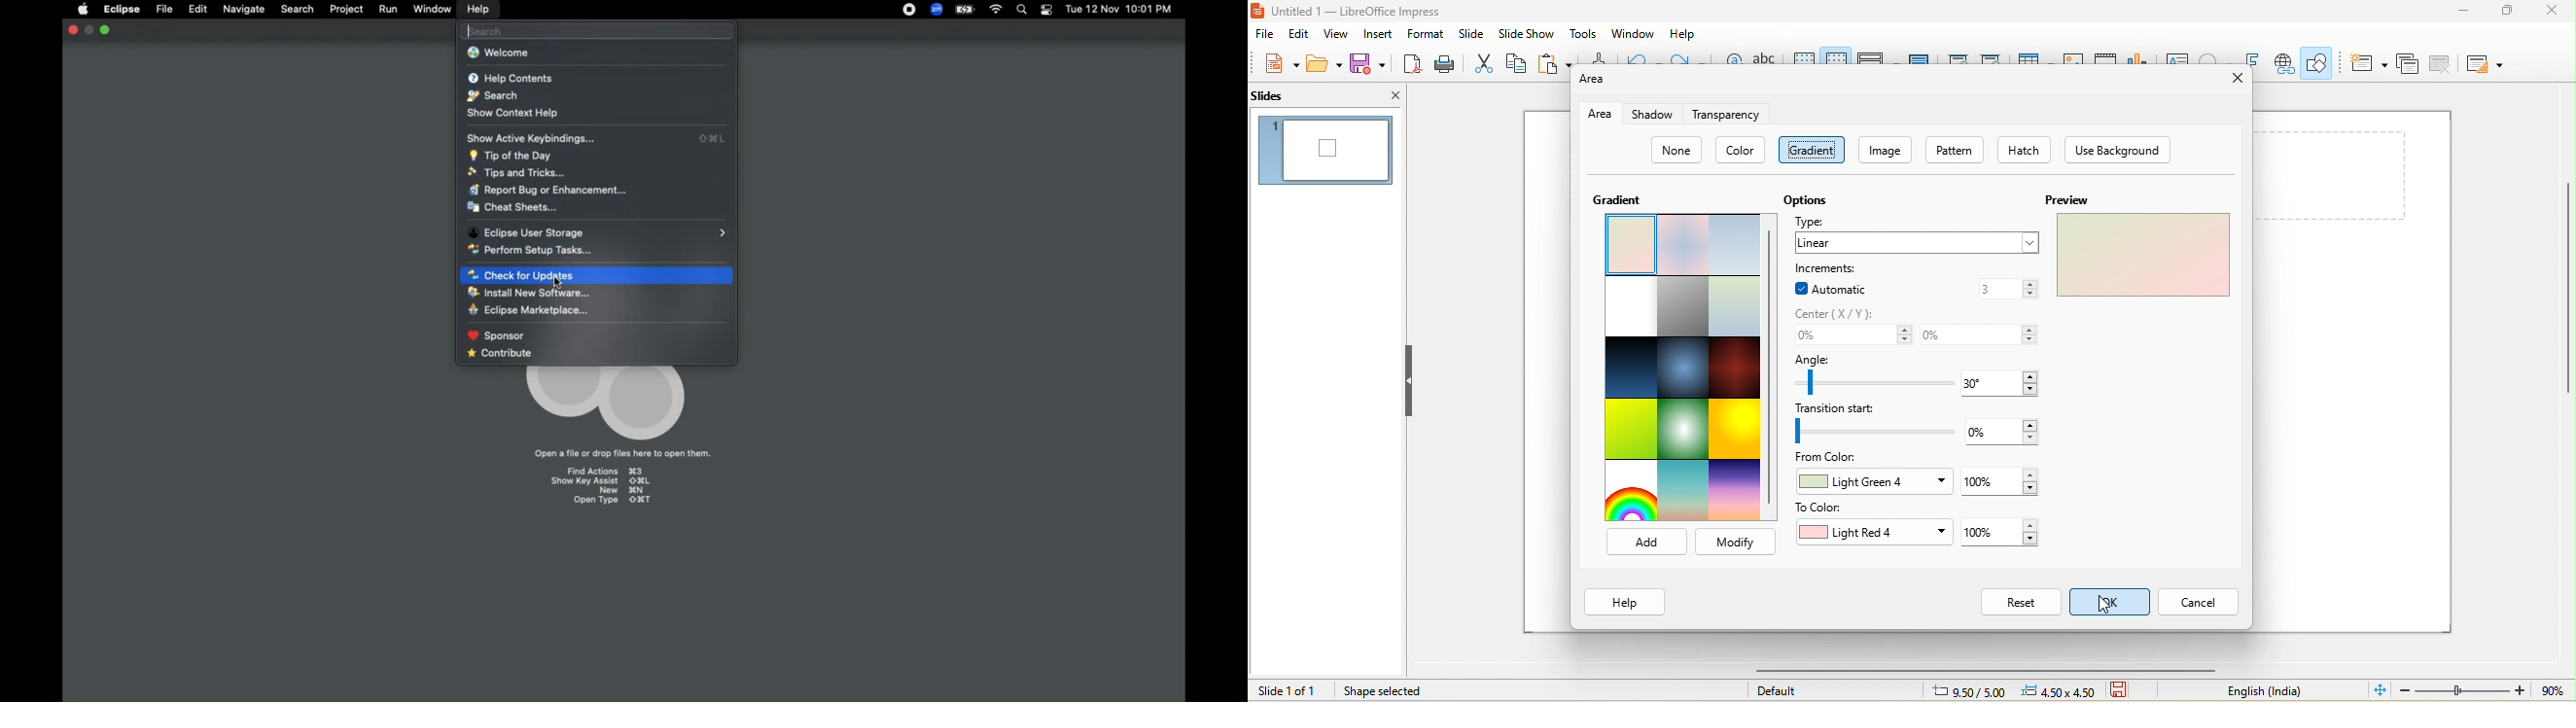 The height and width of the screenshot is (728, 2576). Describe the element at coordinates (2199, 602) in the screenshot. I see `cancel` at that location.